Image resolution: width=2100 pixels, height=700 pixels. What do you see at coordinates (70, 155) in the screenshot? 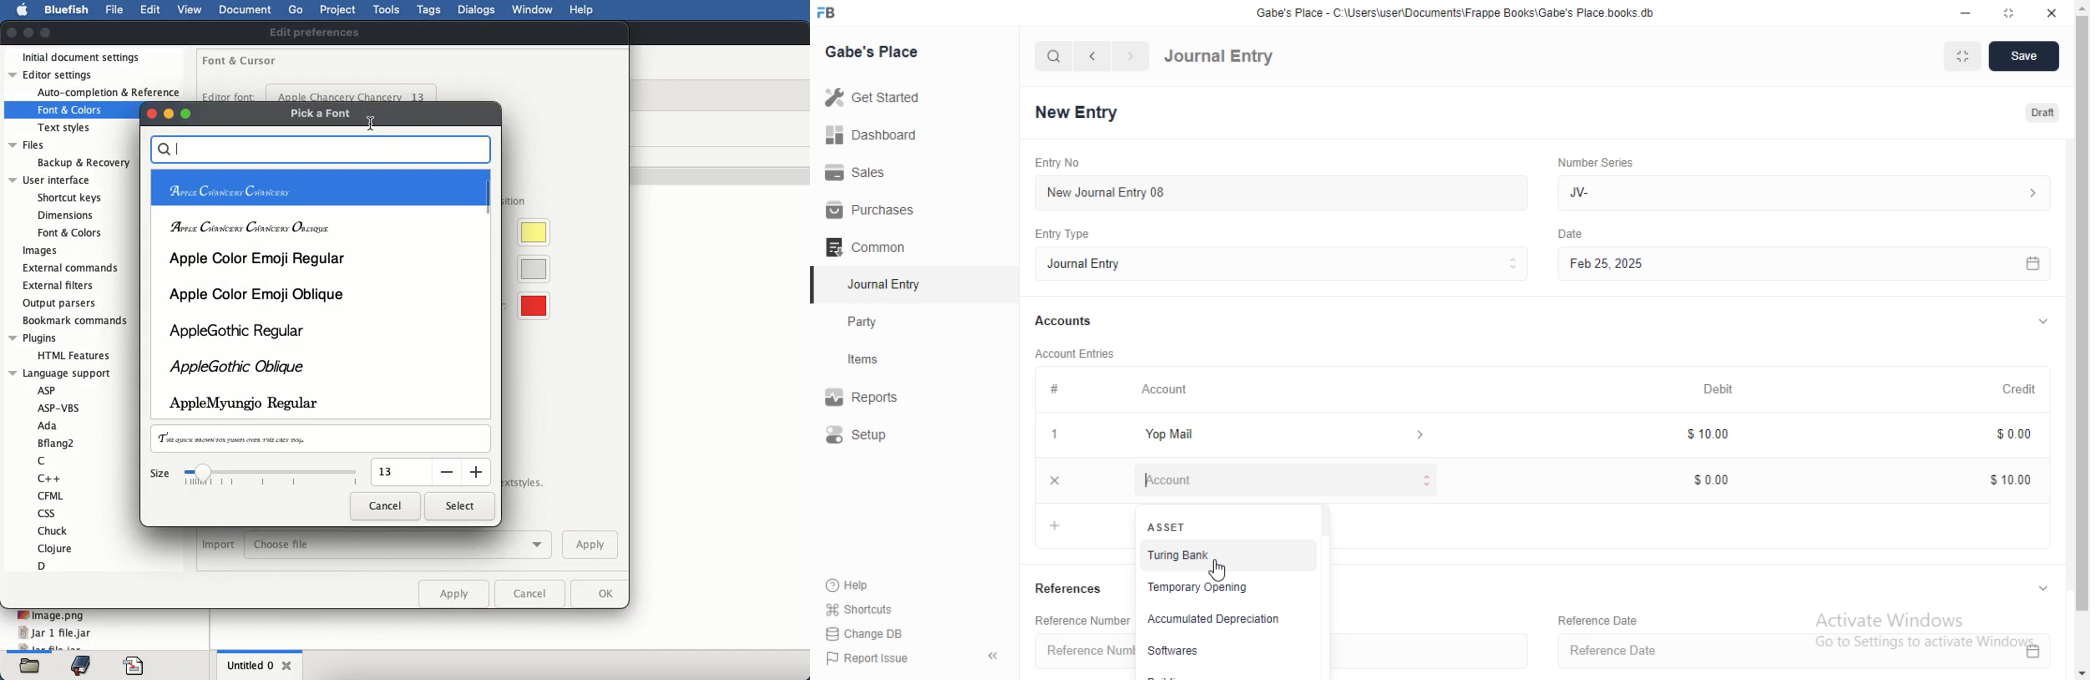
I see `files` at bounding box center [70, 155].